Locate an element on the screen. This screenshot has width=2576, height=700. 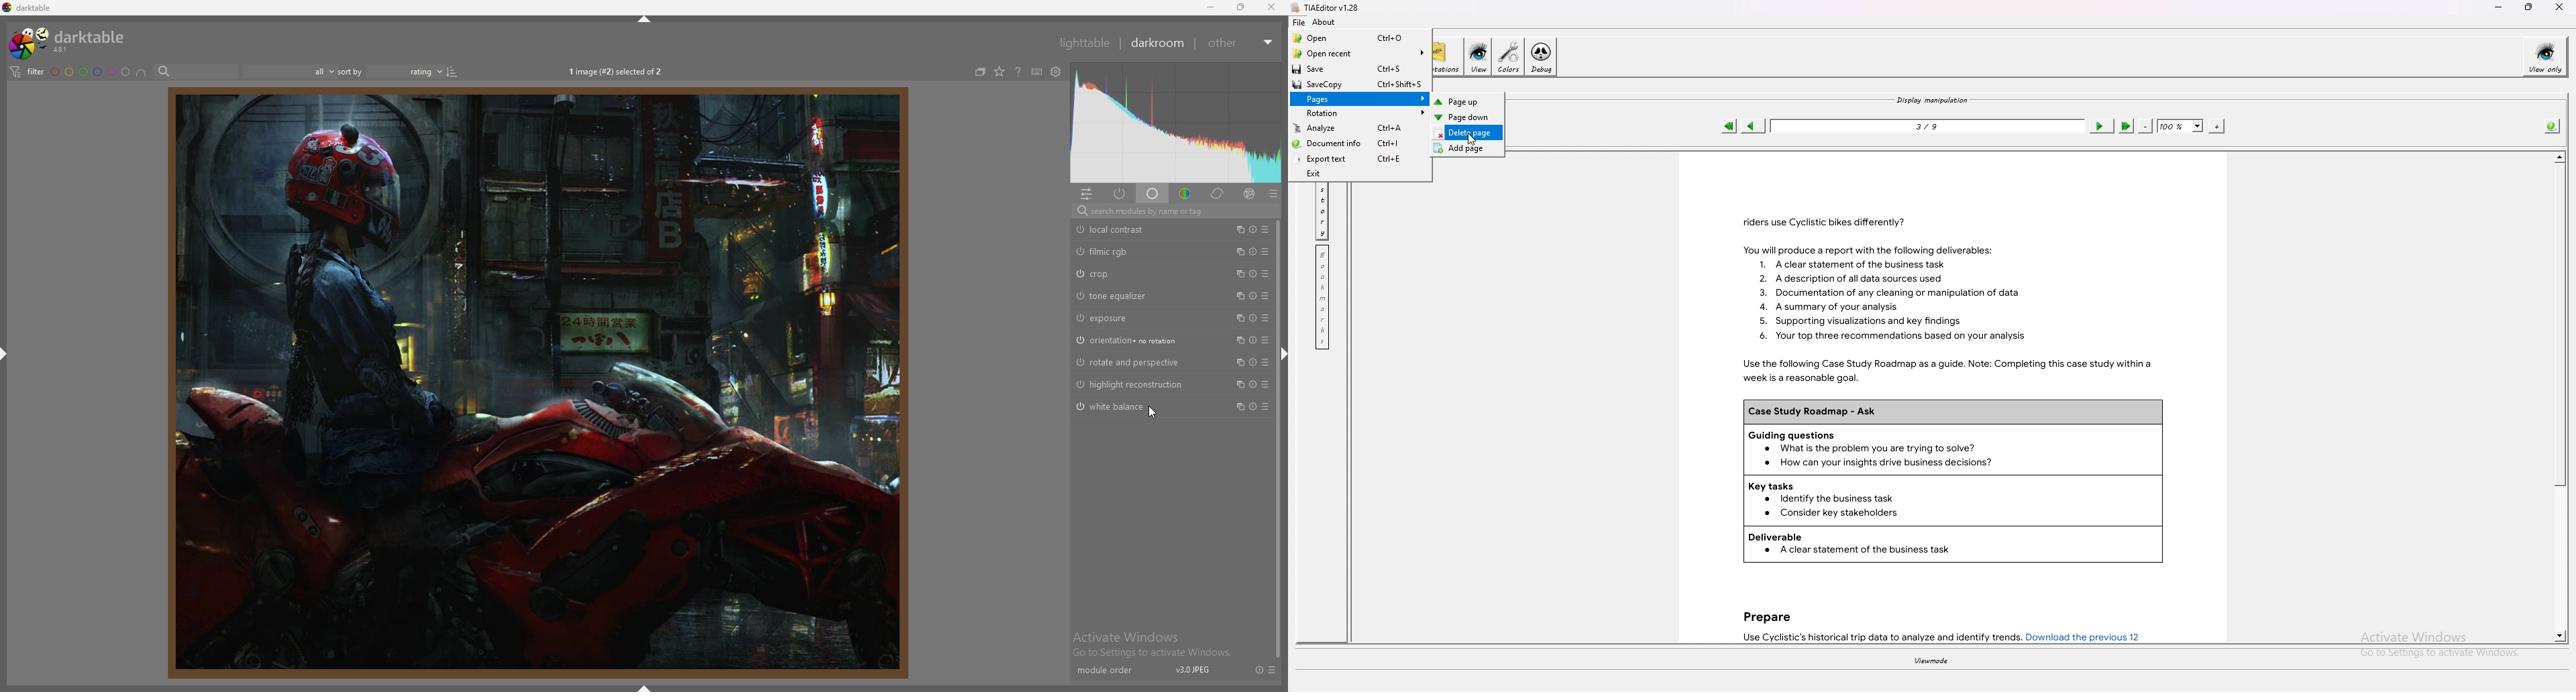
help is located at coordinates (1018, 72).